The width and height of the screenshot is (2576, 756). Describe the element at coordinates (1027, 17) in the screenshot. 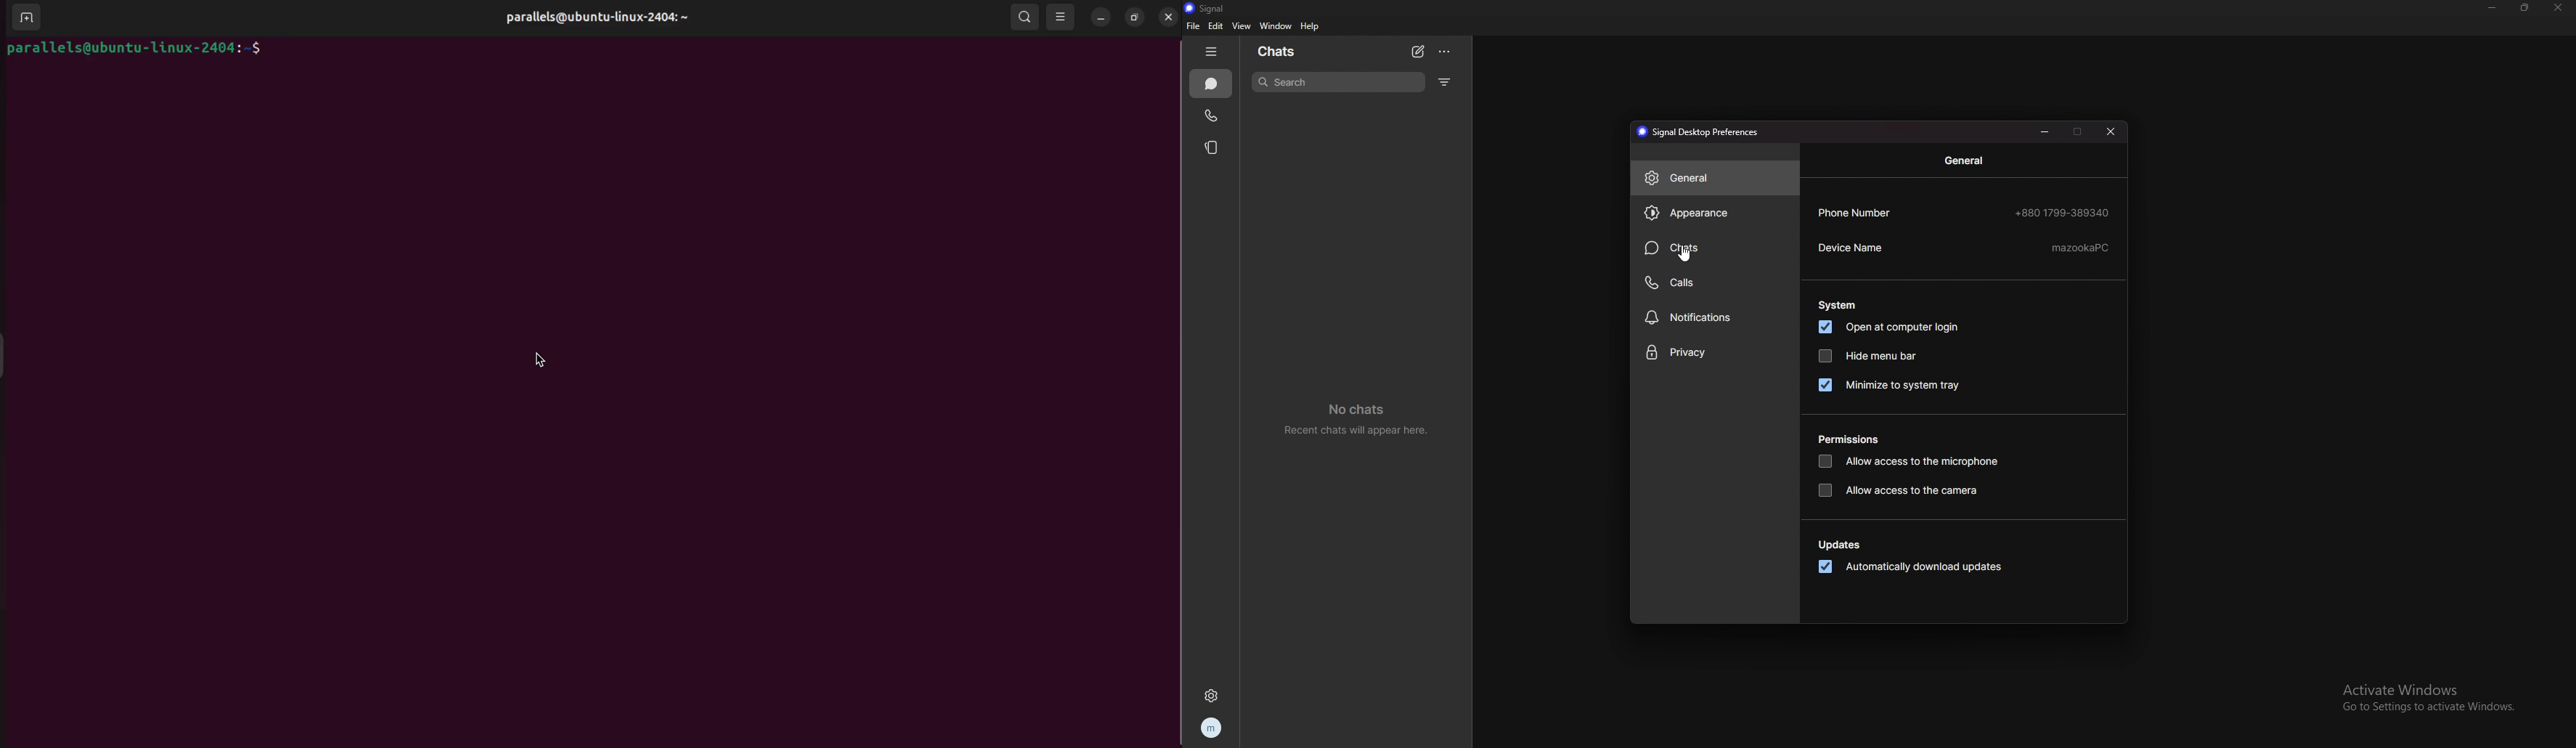

I see `search` at that location.